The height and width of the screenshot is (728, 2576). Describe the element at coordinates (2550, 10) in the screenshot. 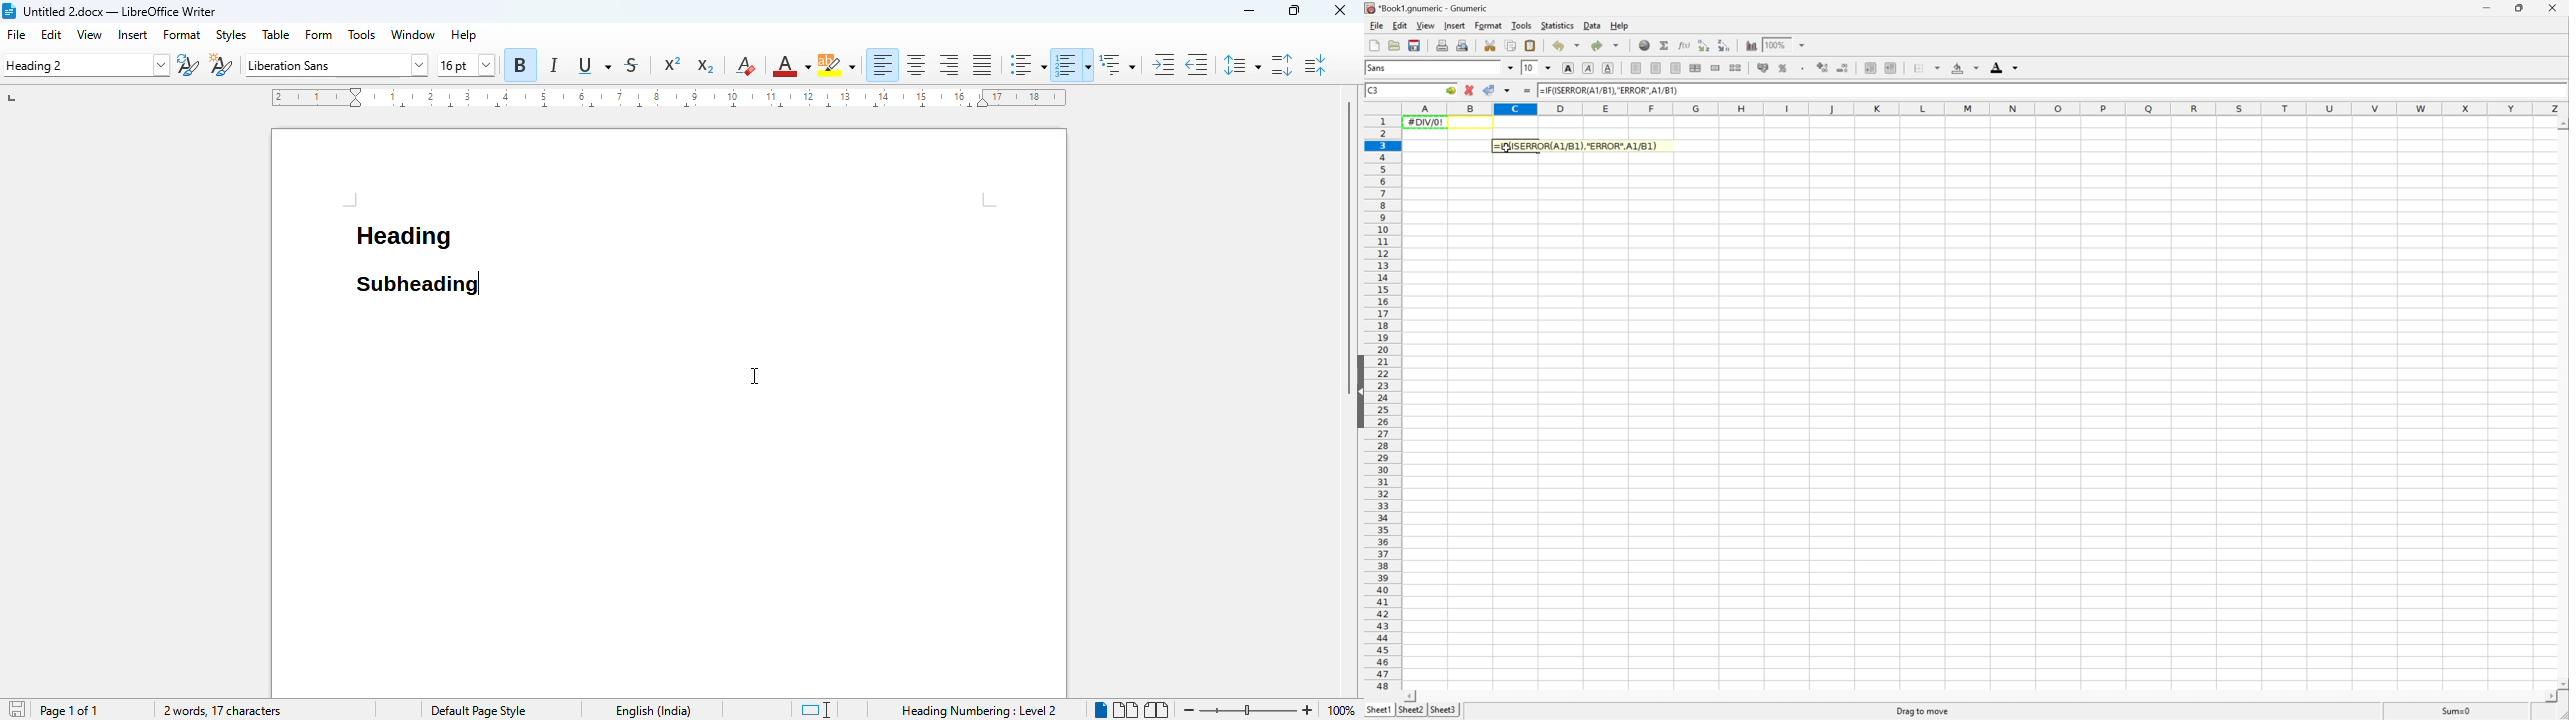

I see `close` at that location.